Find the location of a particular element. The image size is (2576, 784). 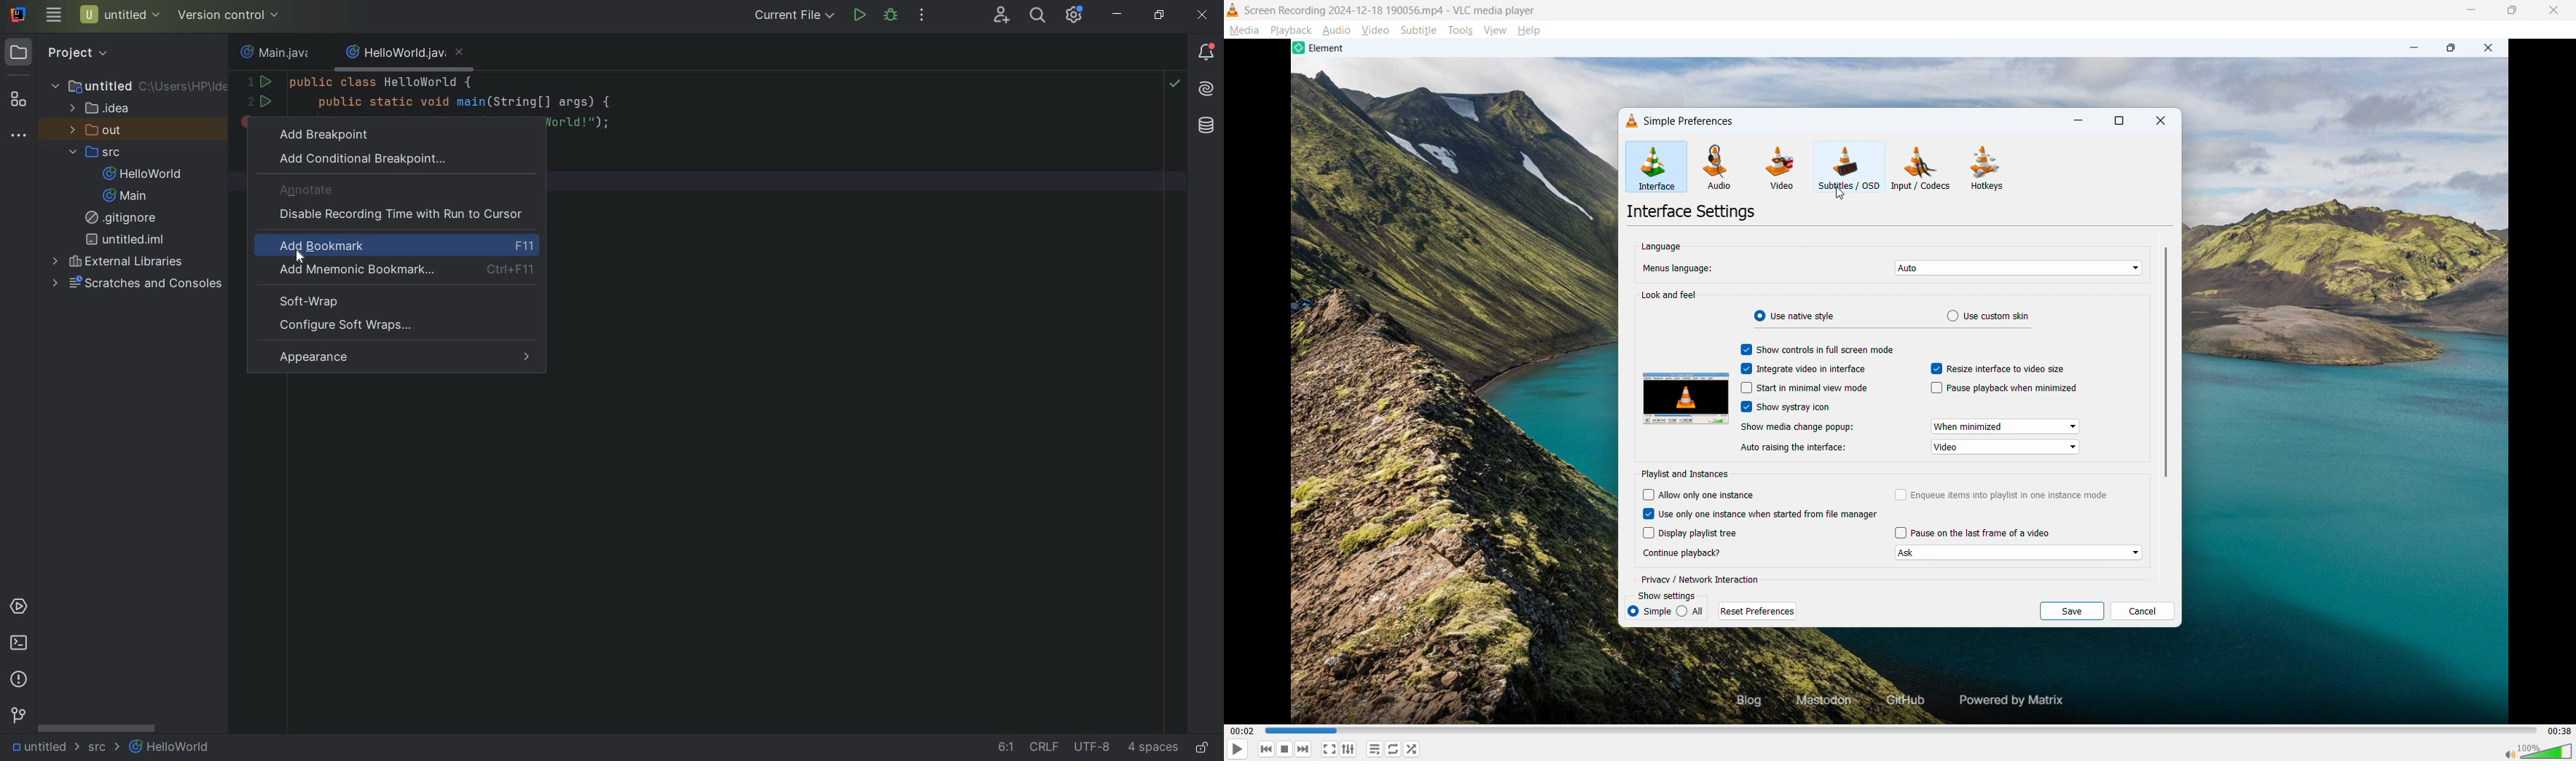

soft-wrap is located at coordinates (312, 300).